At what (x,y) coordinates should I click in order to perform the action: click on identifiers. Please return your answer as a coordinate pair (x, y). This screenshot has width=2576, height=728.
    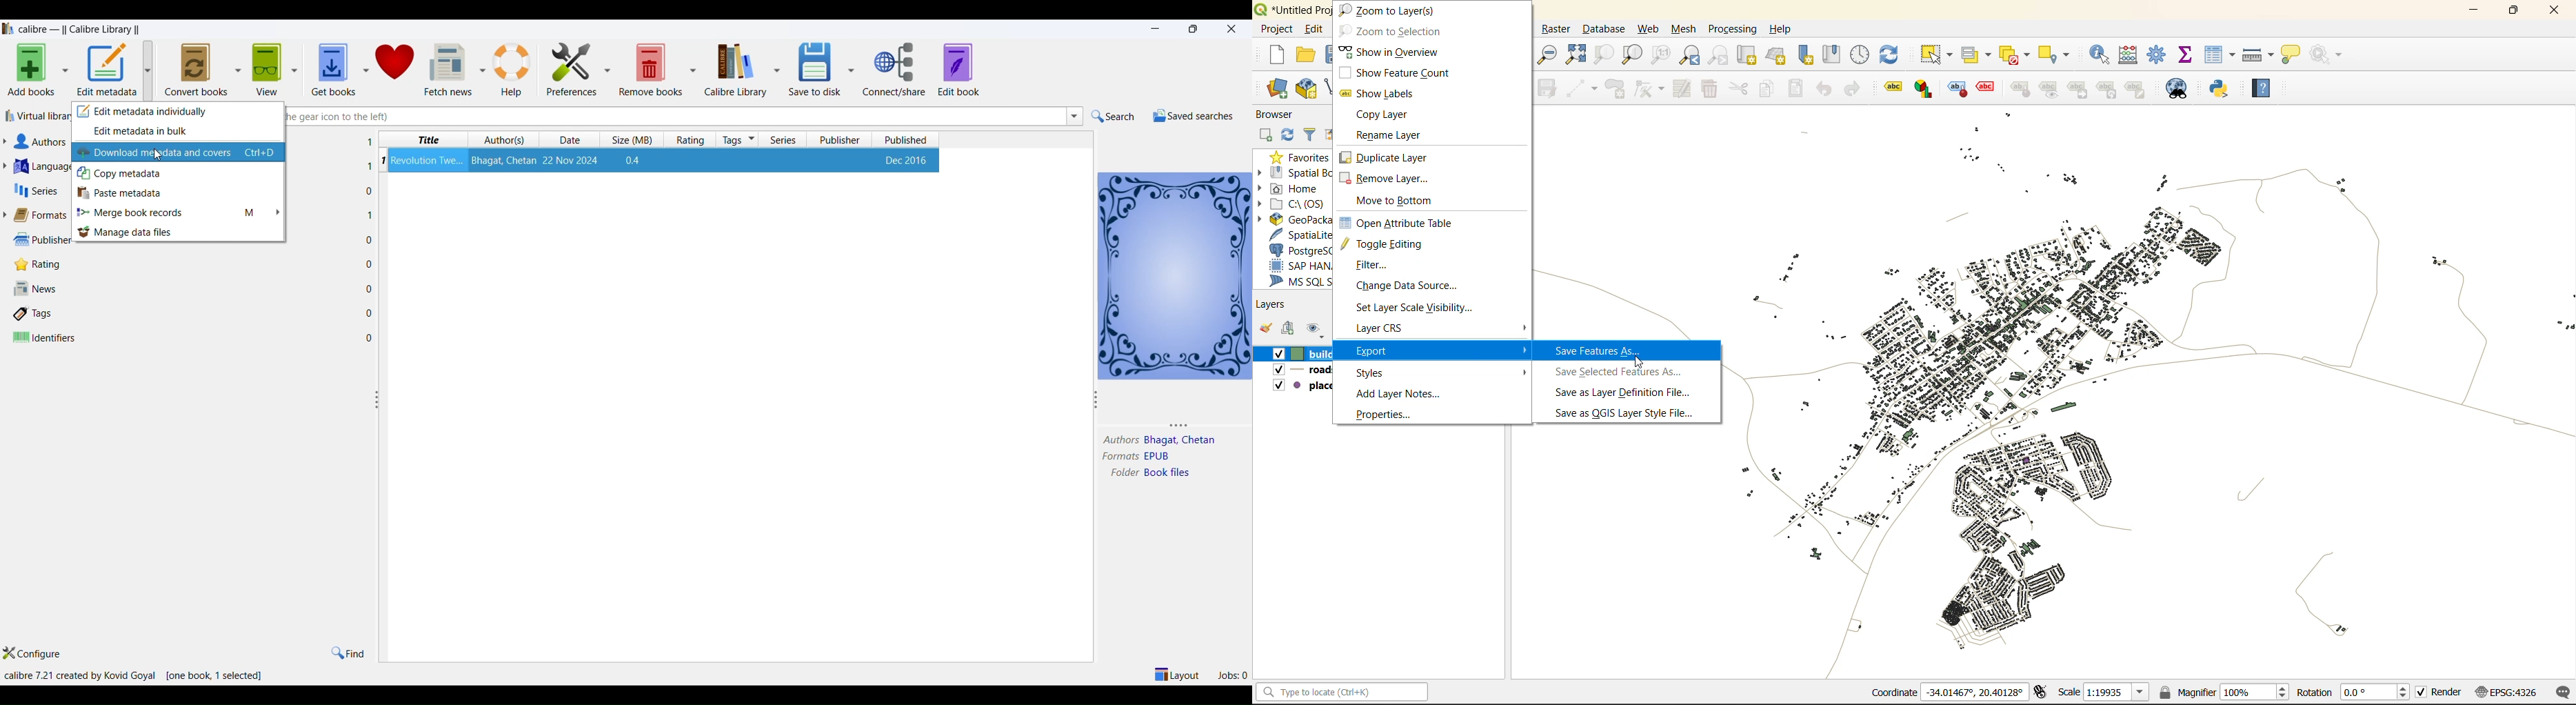
    Looking at the image, I should click on (46, 338).